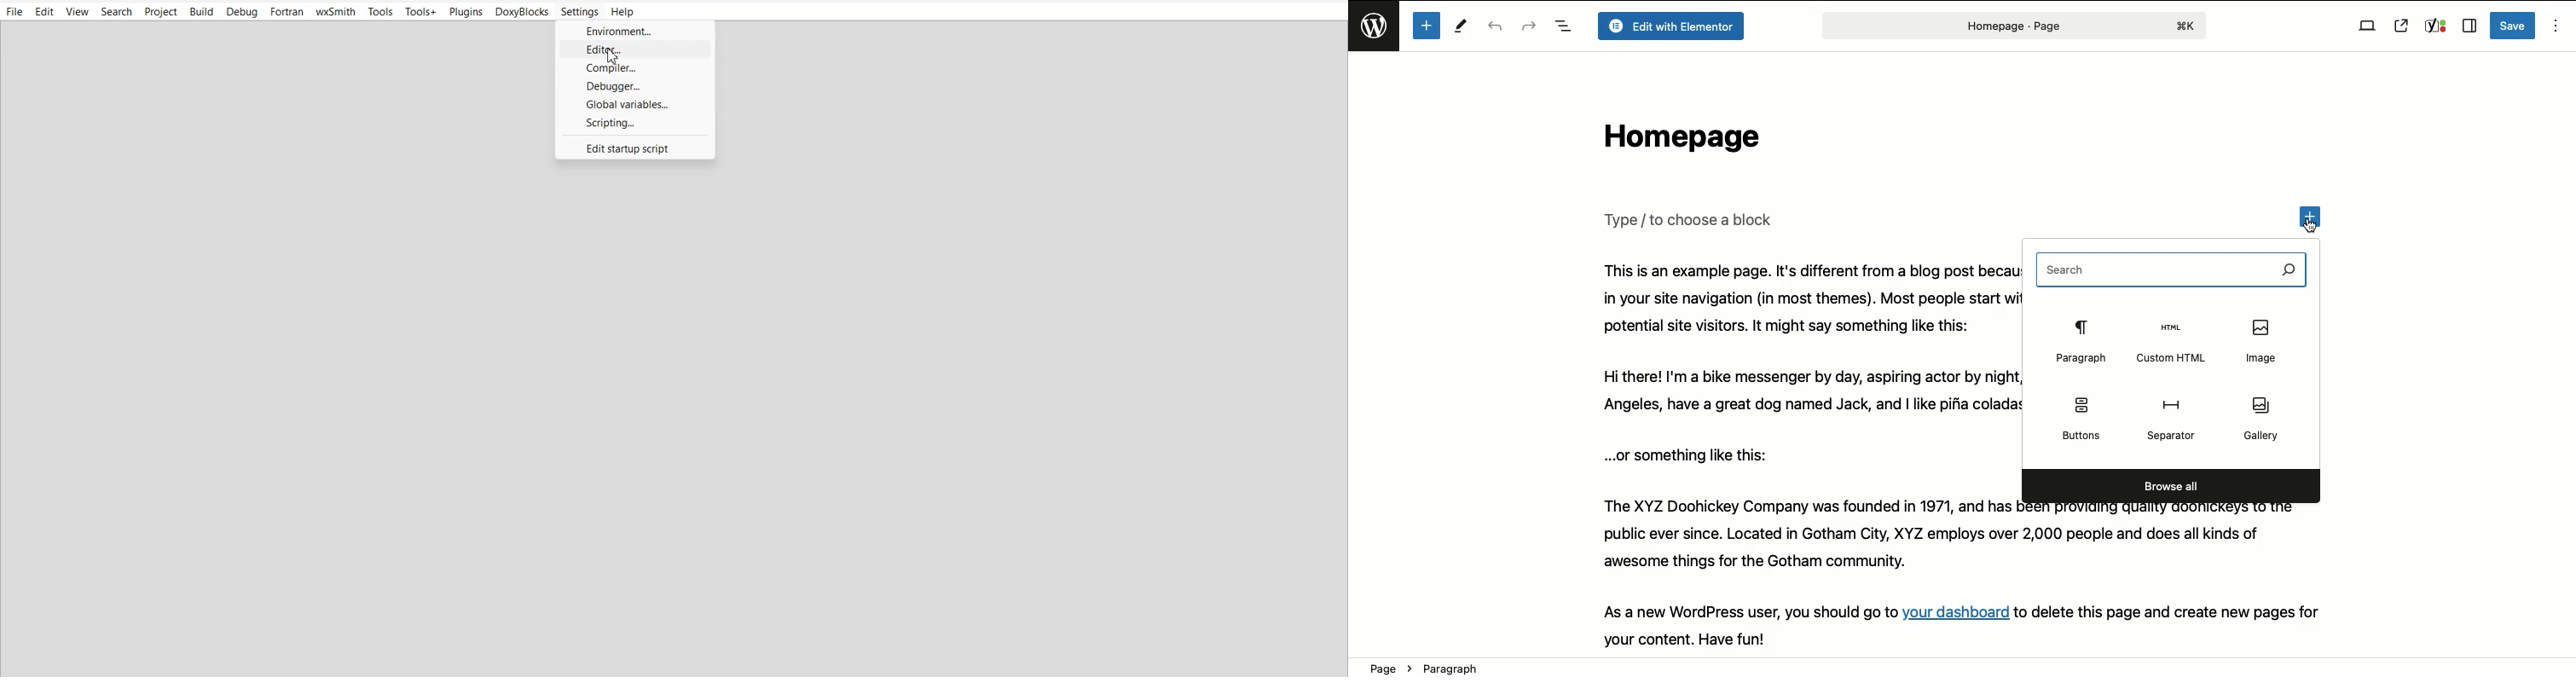  Describe the element at coordinates (286, 12) in the screenshot. I see `Fortran` at that location.